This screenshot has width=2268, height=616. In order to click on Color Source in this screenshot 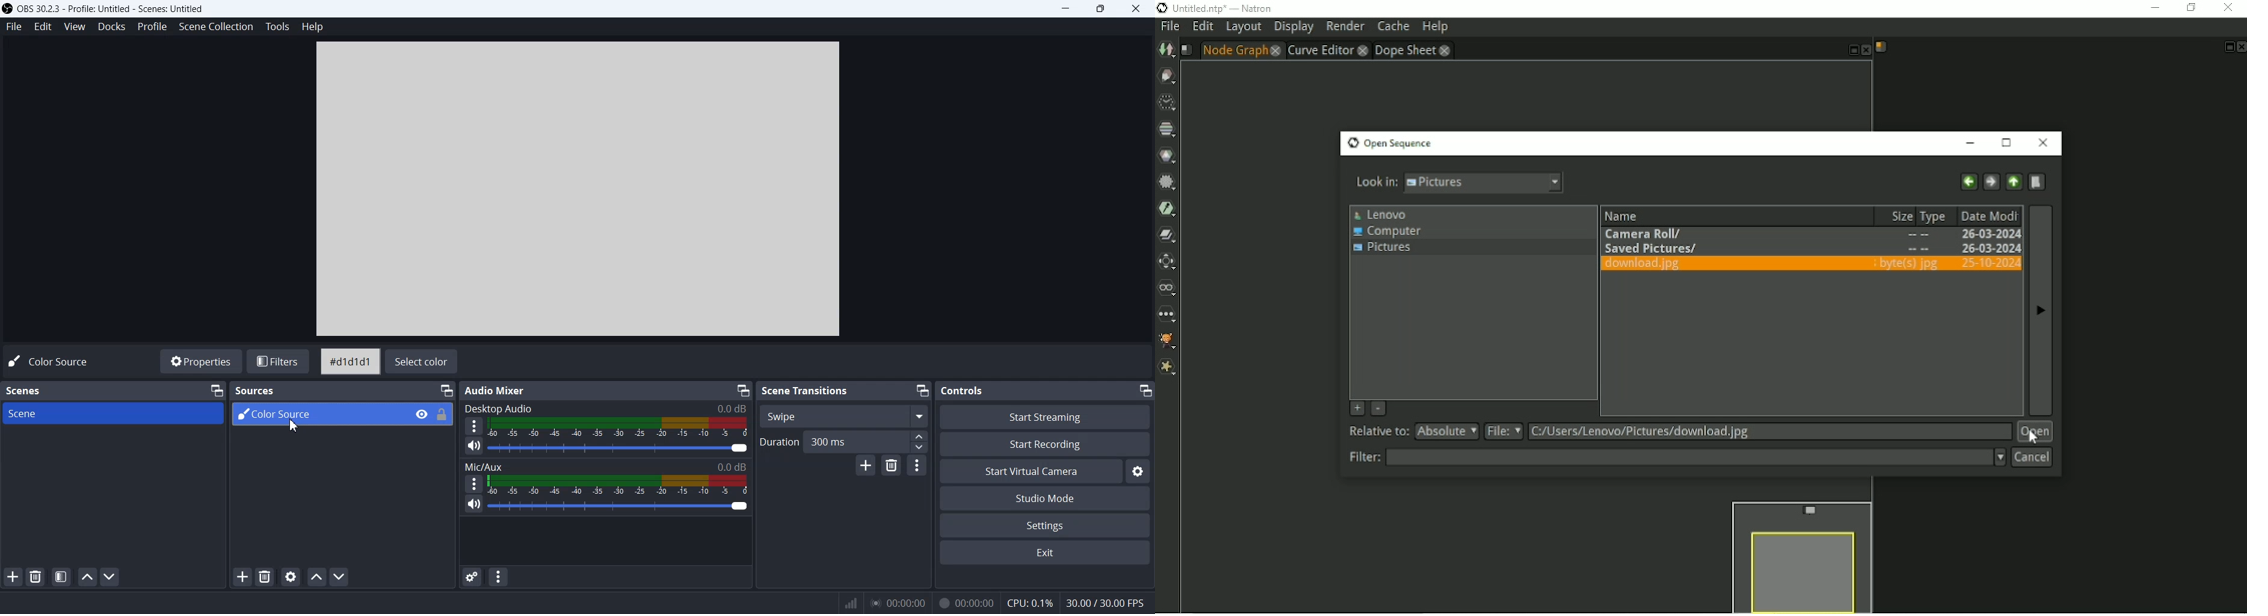, I will do `click(317, 415)`.